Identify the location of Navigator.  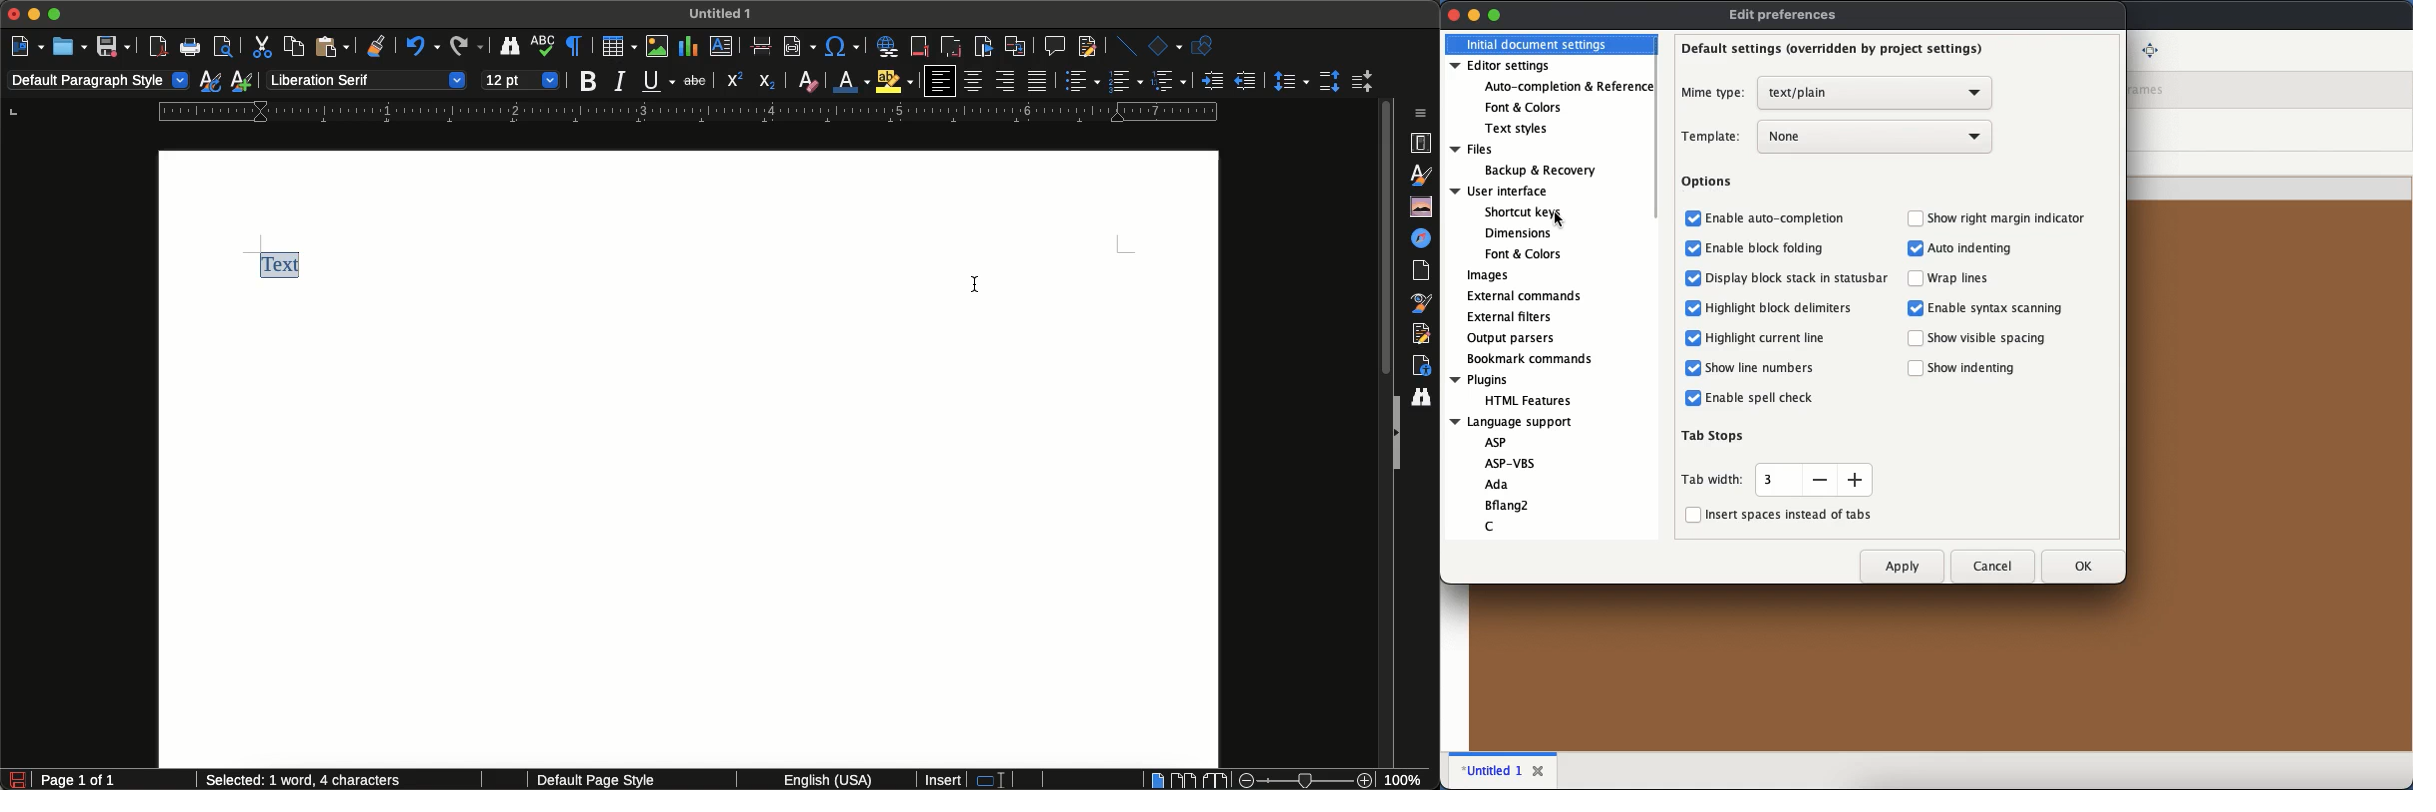
(1425, 238).